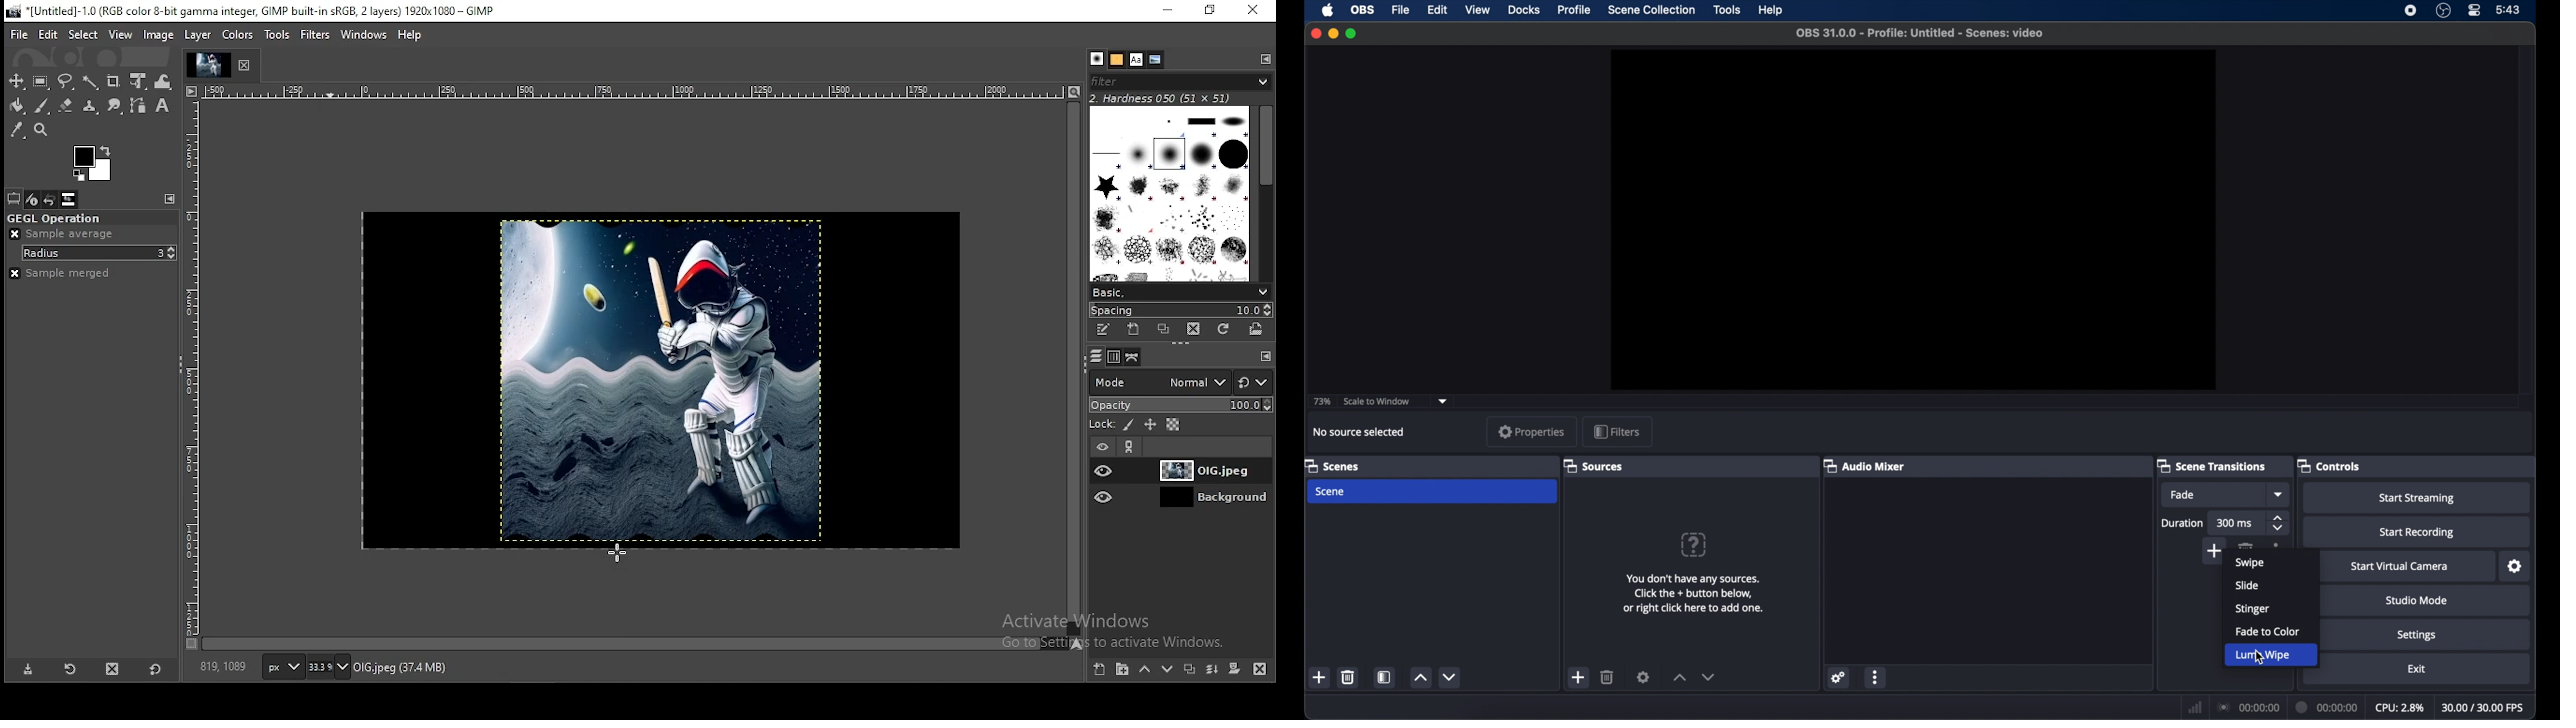 The width and height of the screenshot is (2576, 728). Describe the element at coordinates (2247, 585) in the screenshot. I see `slide` at that location.